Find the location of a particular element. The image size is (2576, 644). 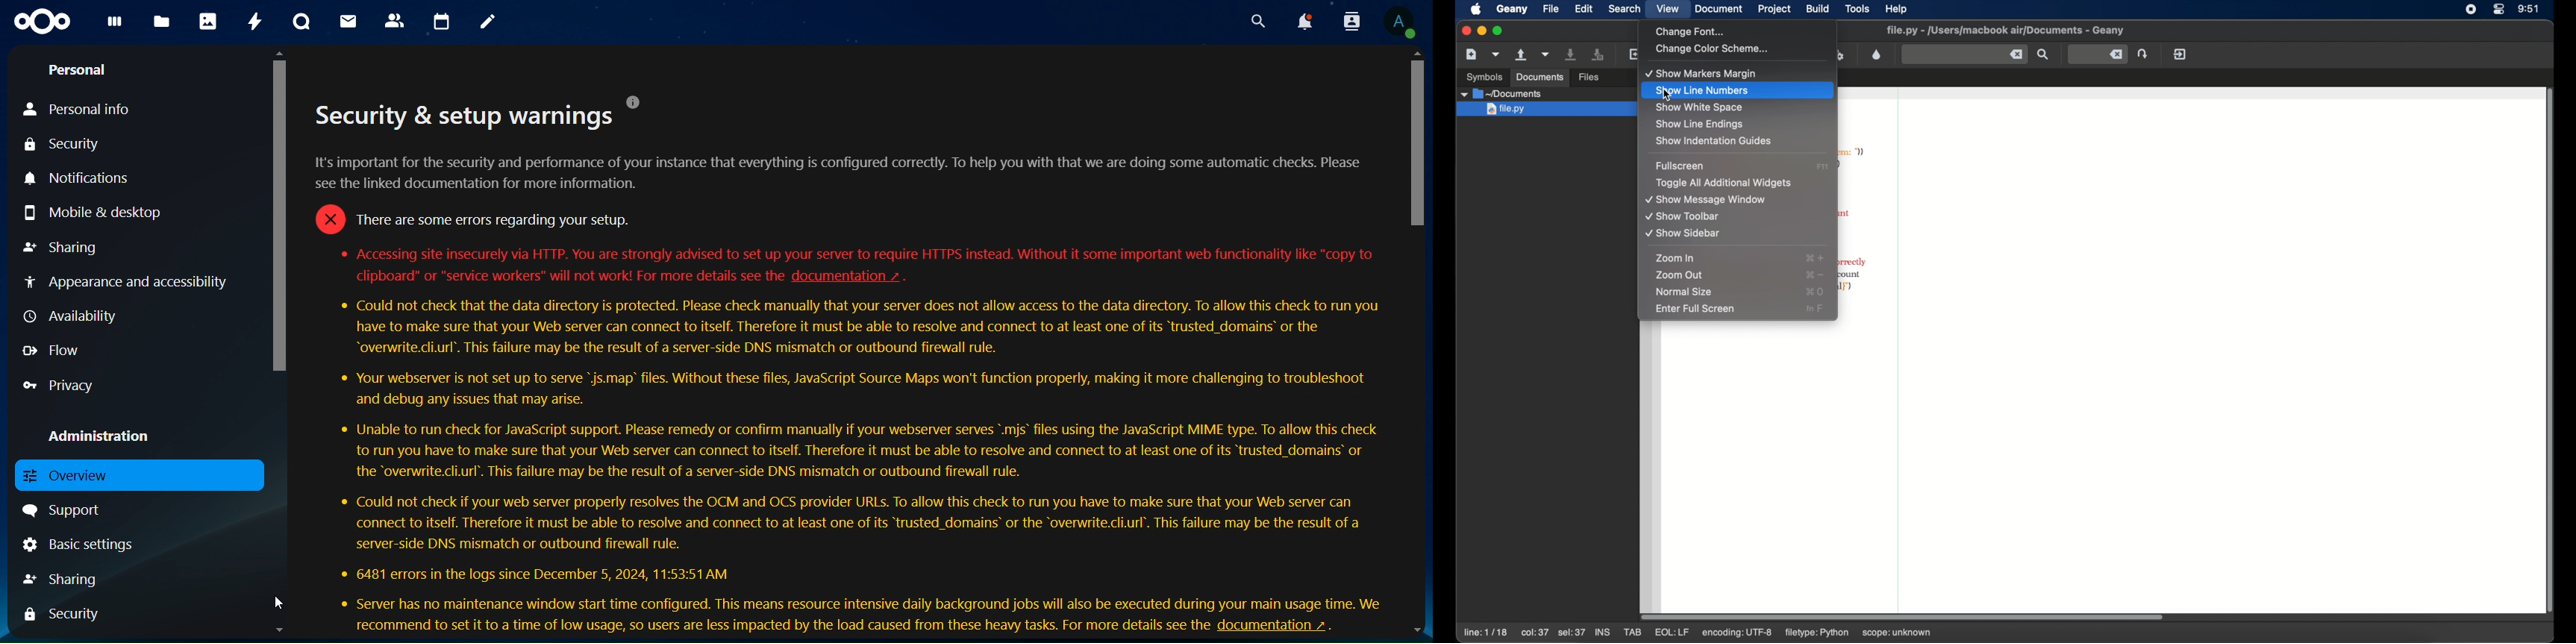

calendar is located at coordinates (444, 22).